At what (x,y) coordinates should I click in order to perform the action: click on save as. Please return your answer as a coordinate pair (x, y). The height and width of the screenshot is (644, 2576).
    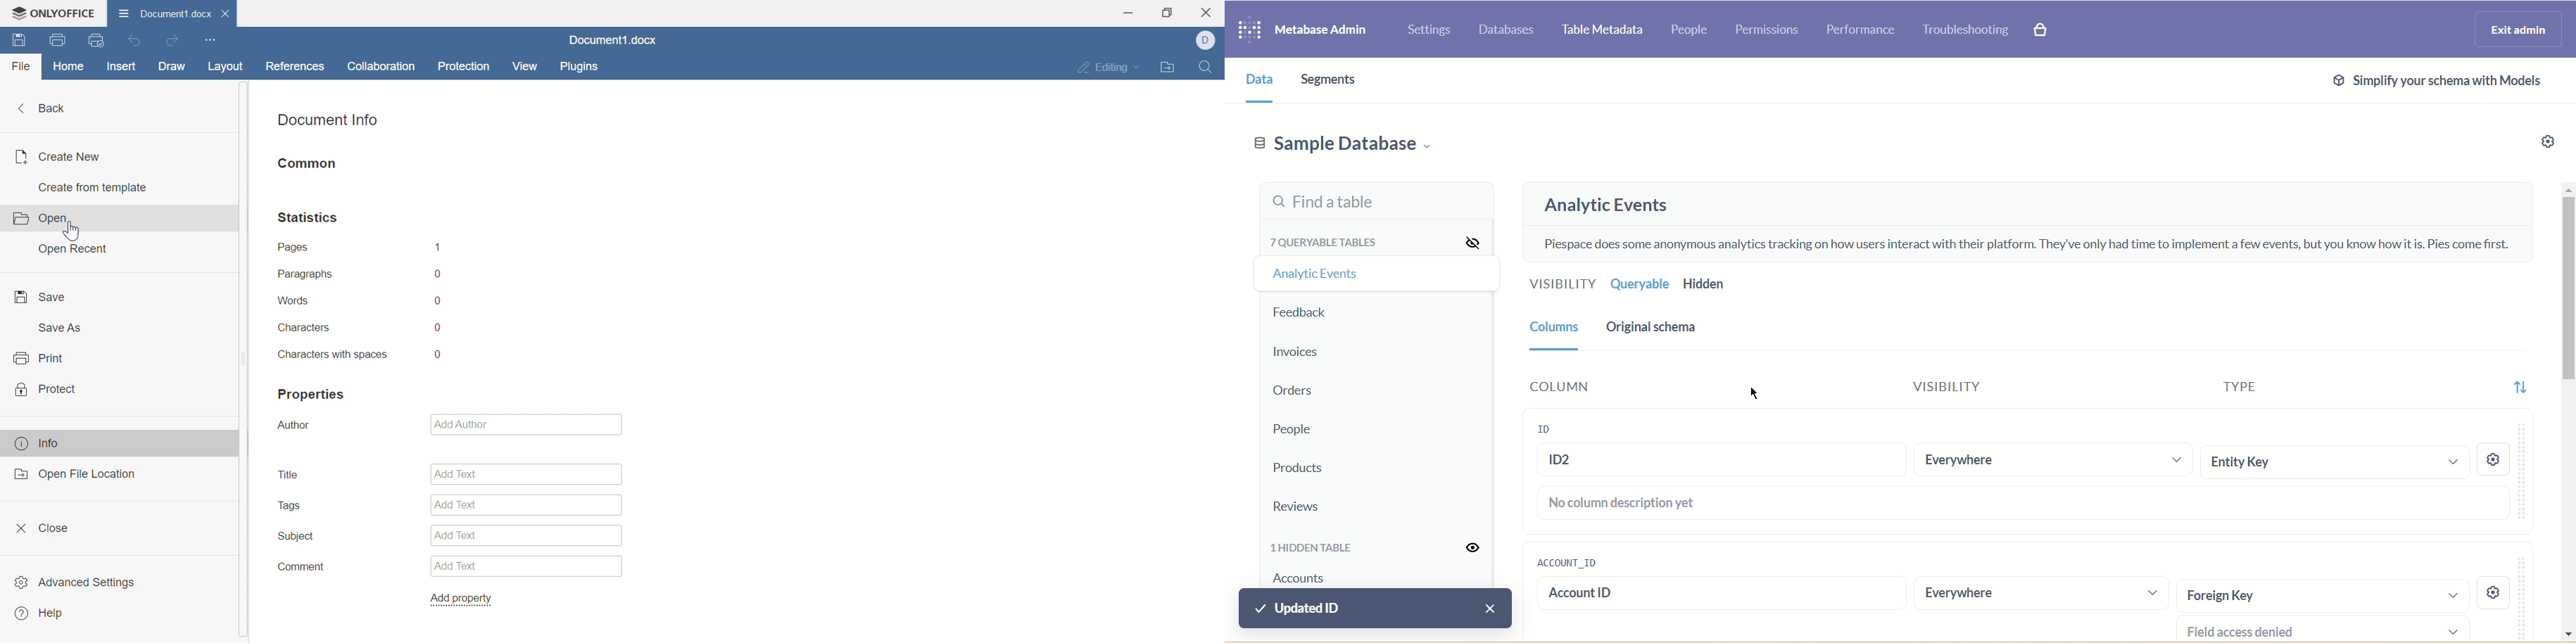
    Looking at the image, I should click on (57, 329).